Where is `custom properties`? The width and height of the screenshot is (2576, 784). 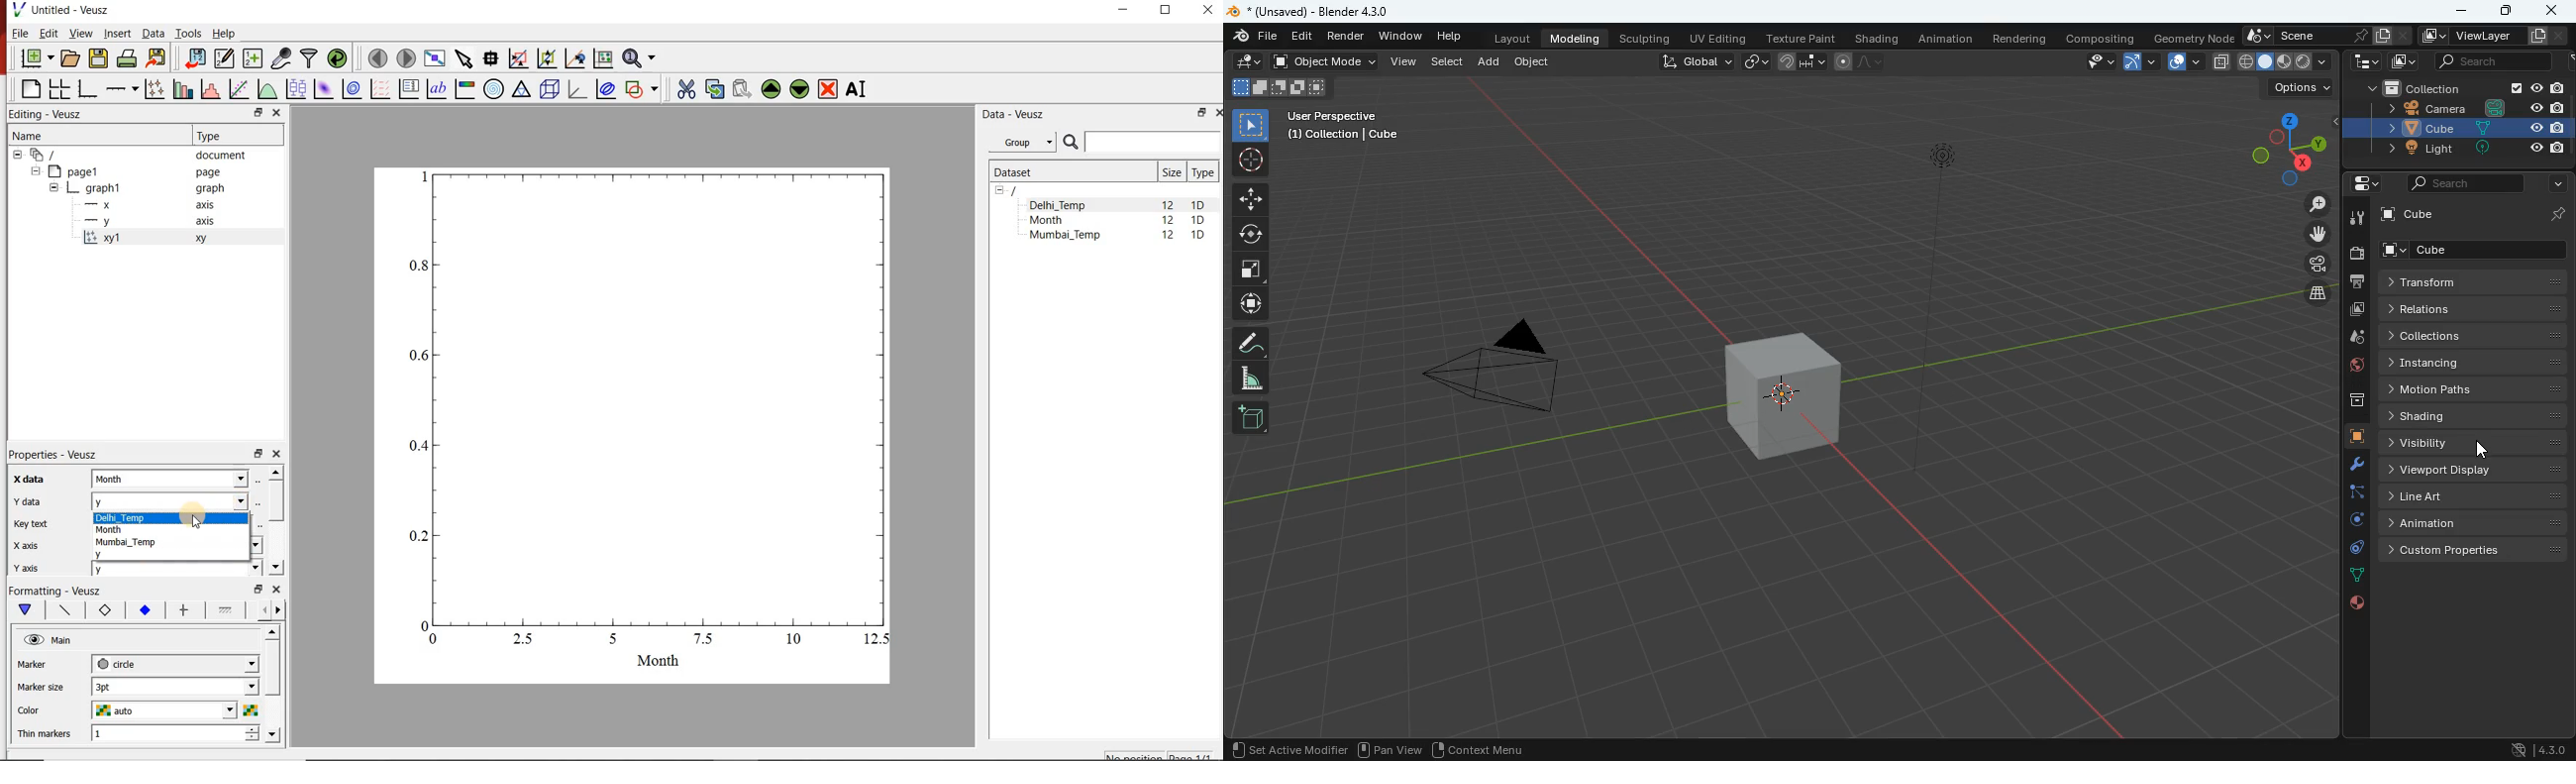 custom properties is located at coordinates (2473, 550).